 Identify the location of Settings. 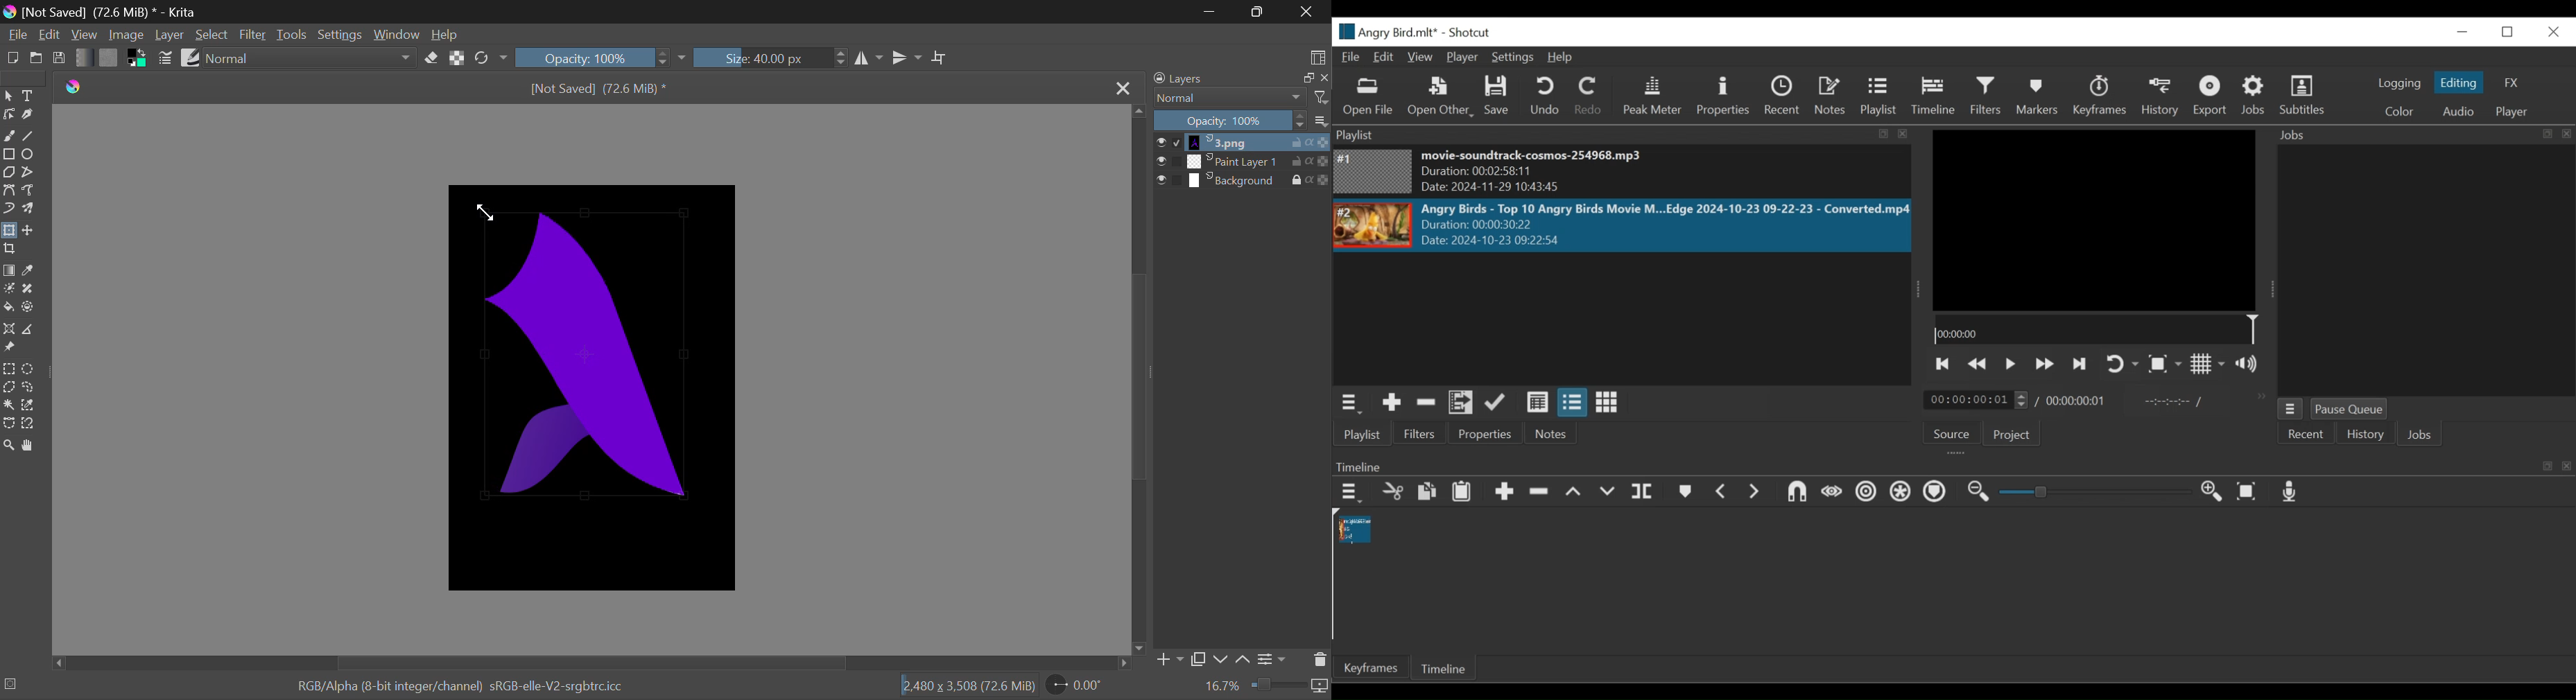
(1511, 58).